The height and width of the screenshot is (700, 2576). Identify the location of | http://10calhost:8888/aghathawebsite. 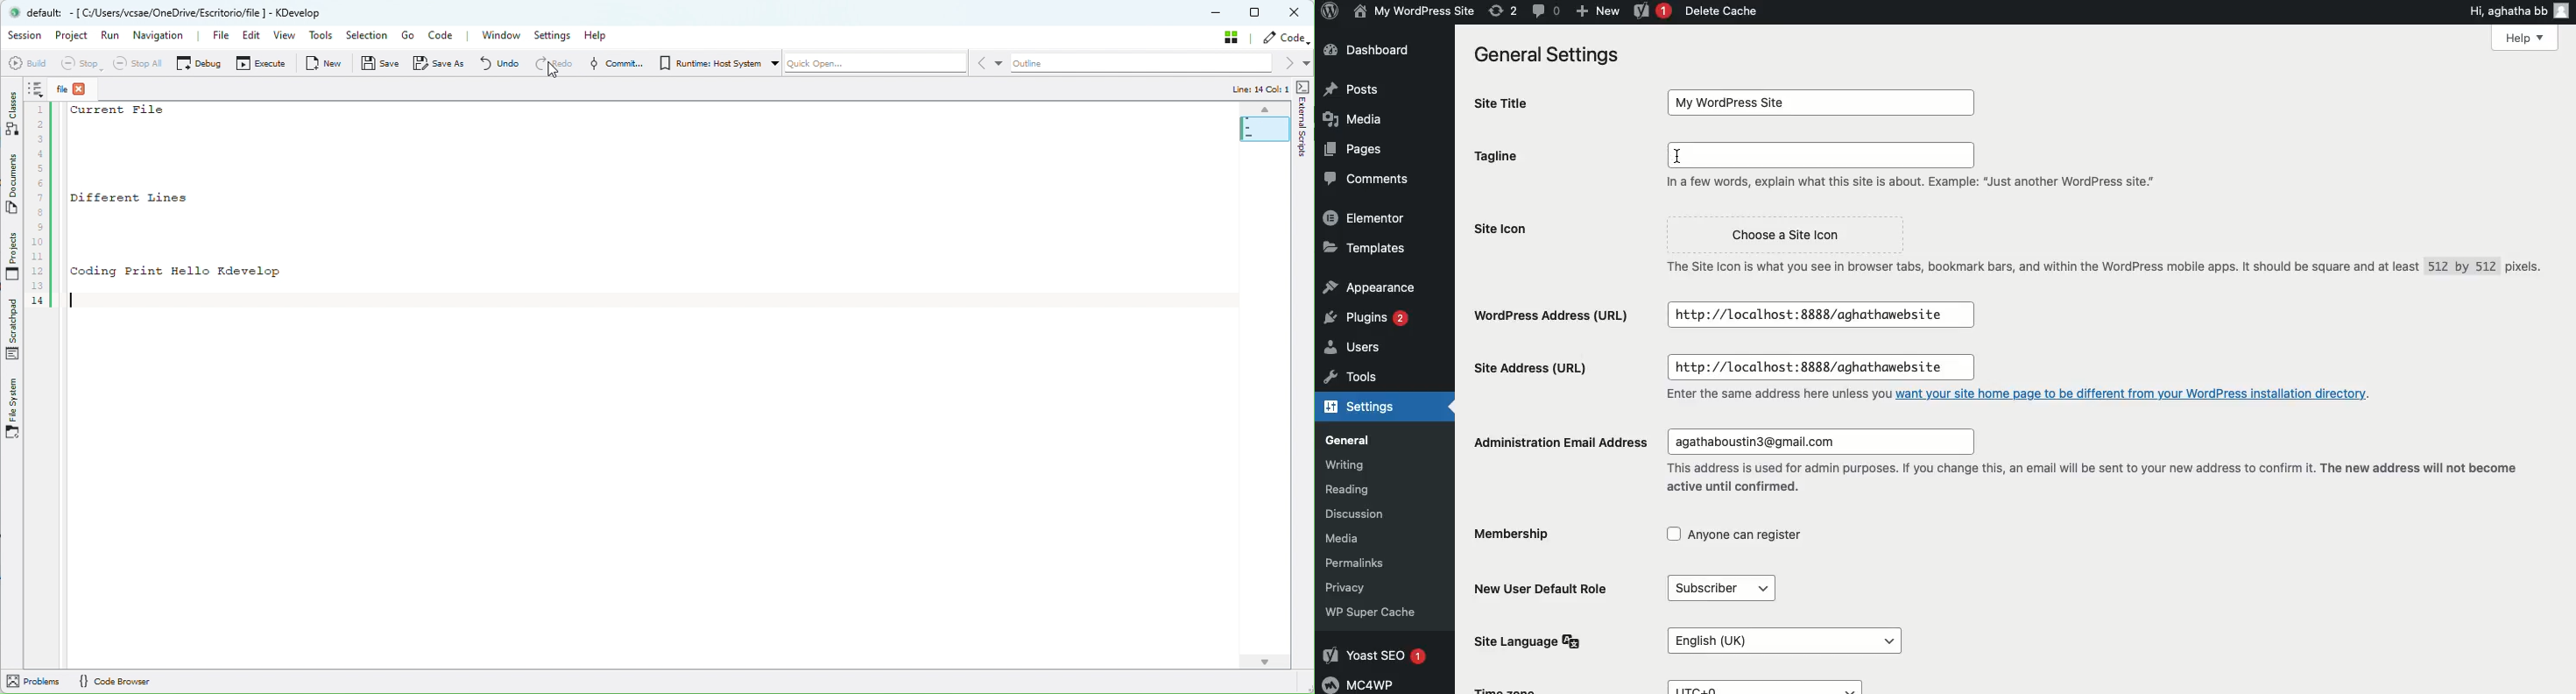
(1818, 313).